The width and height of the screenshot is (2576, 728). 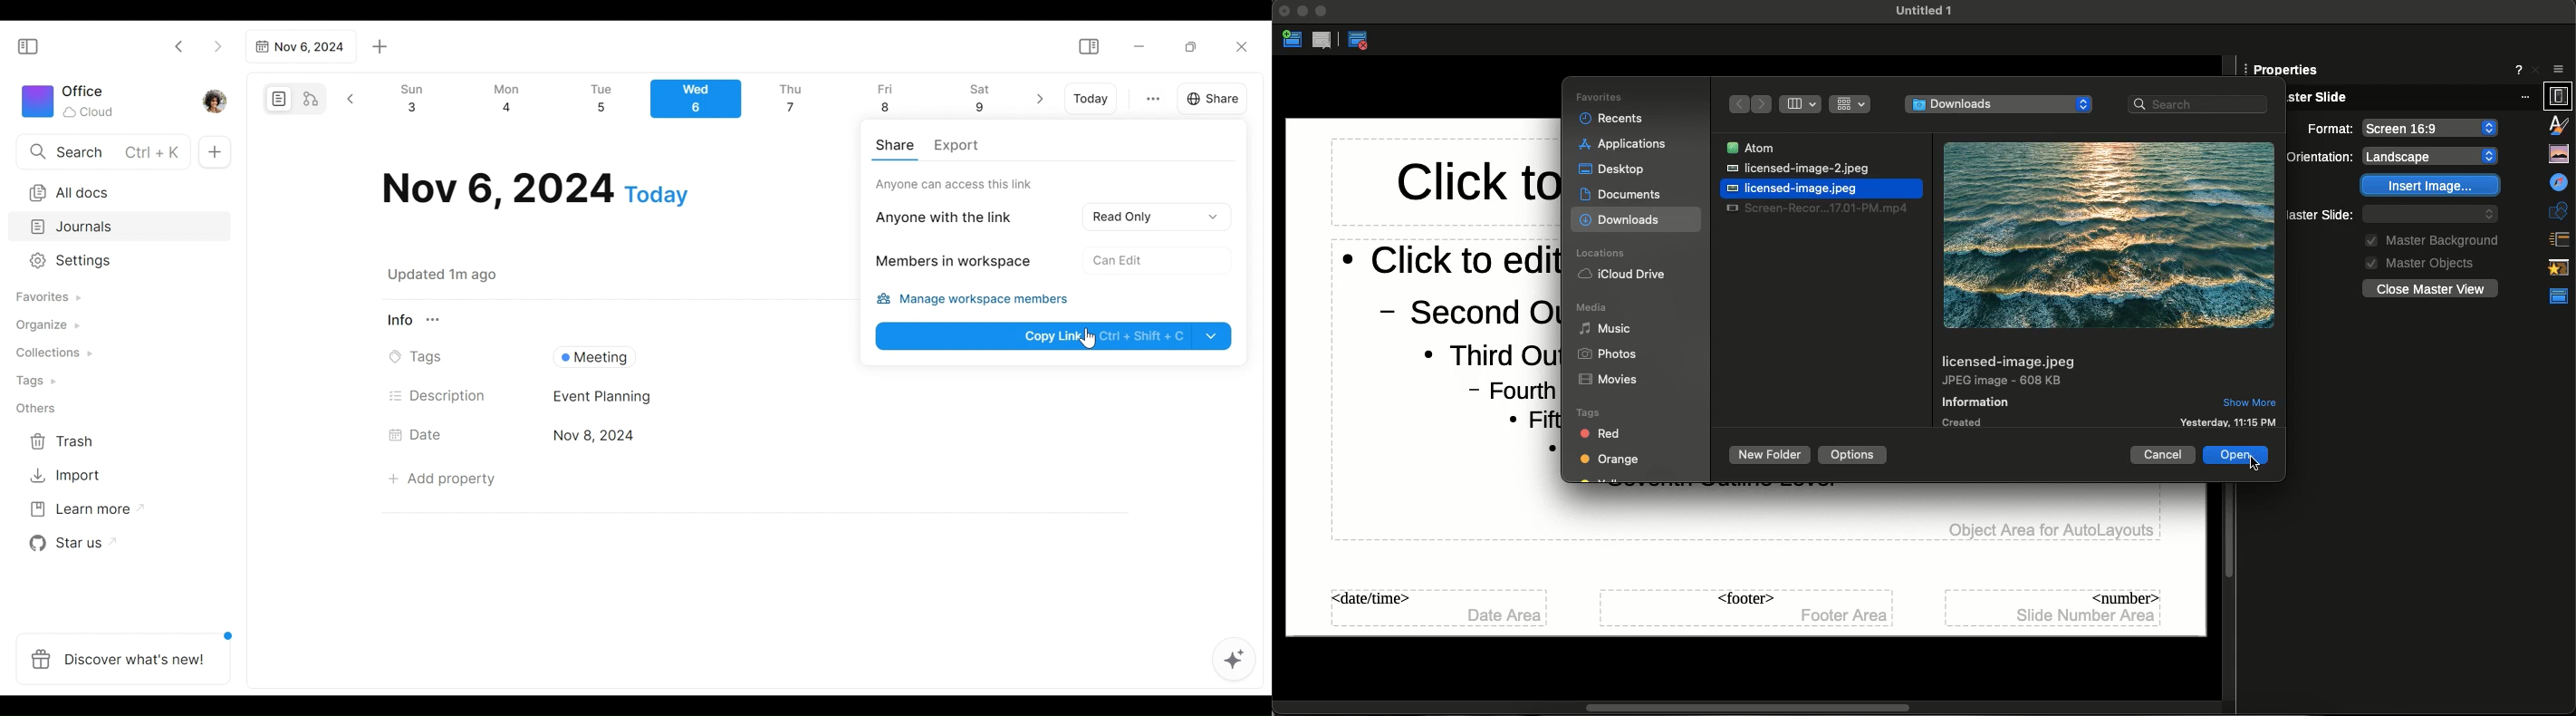 I want to click on more otions, so click(x=1154, y=97).